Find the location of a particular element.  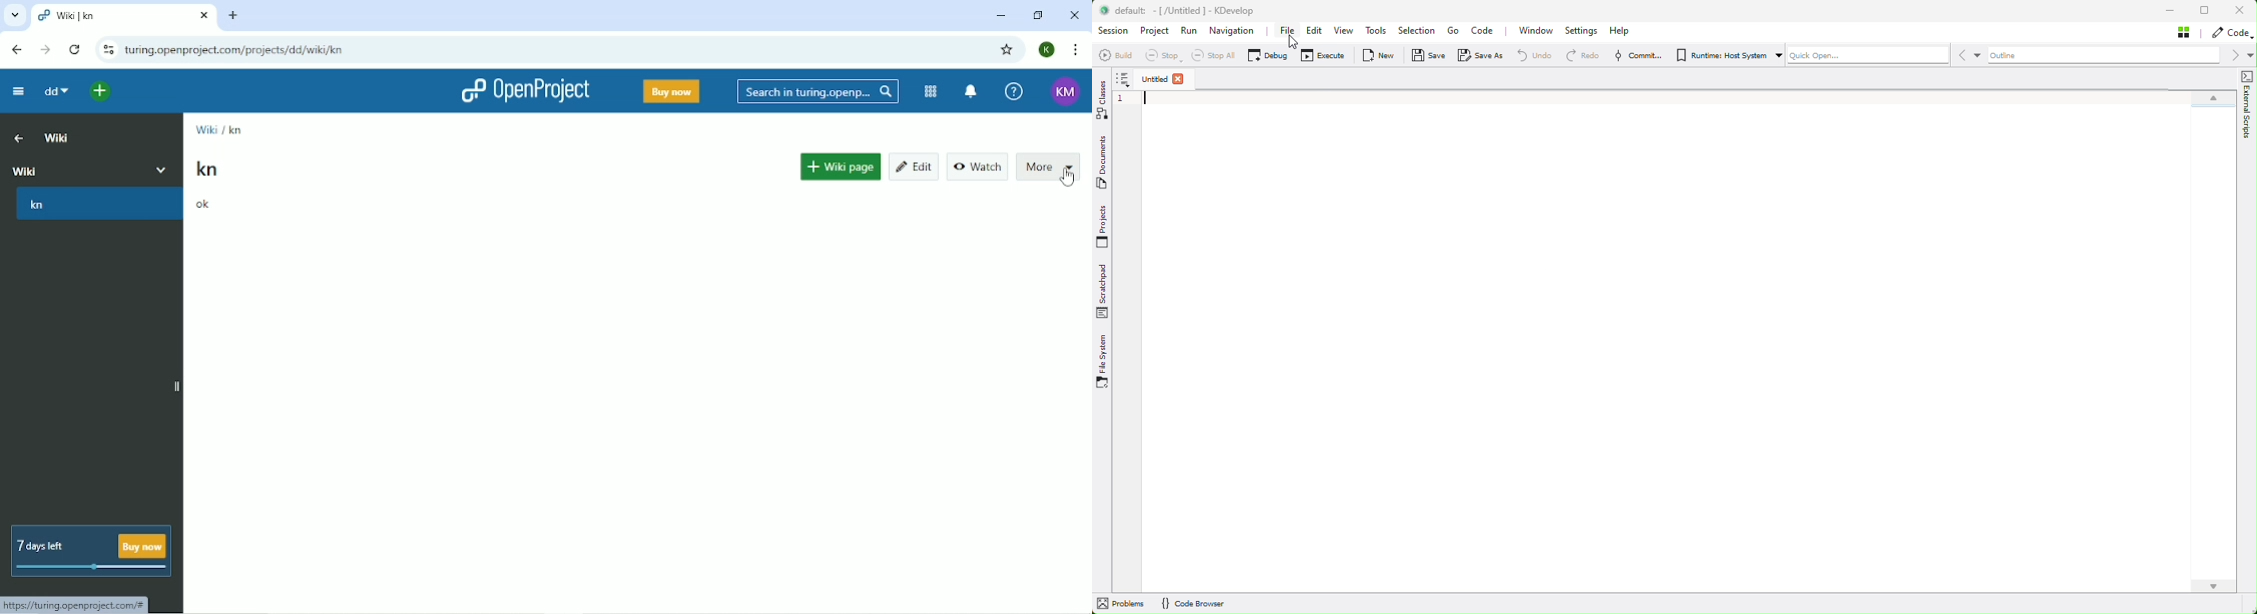

Open quick add menu is located at coordinates (95, 94).